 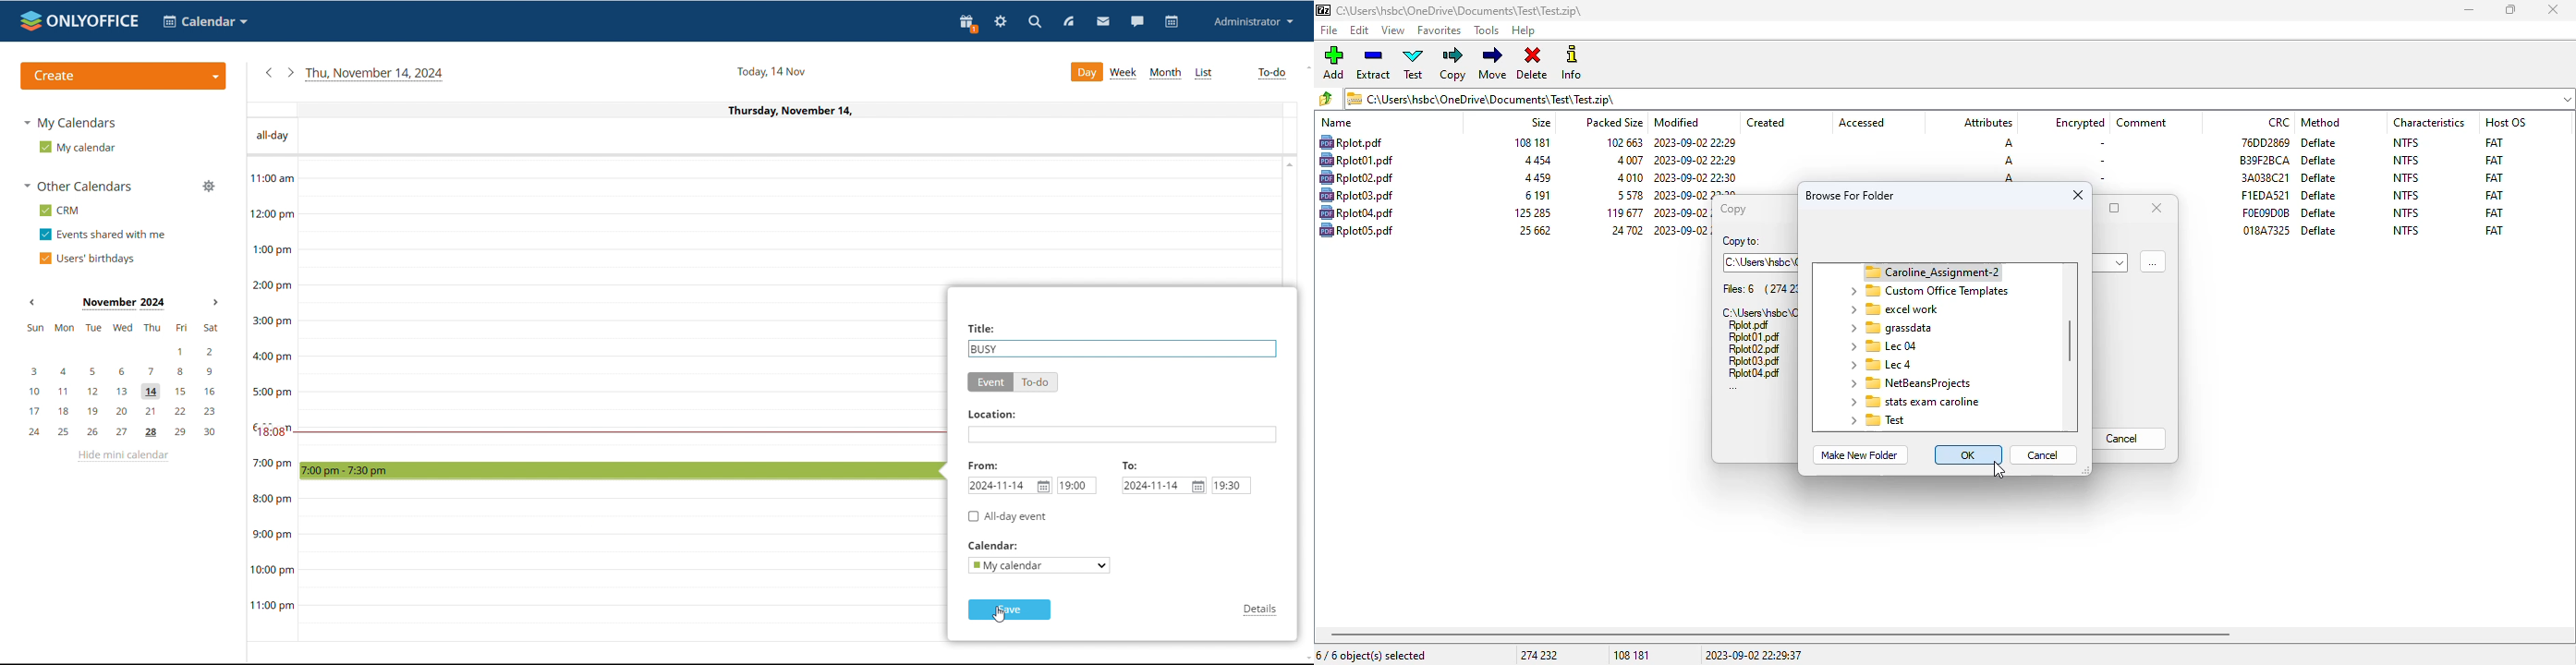 What do you see at coordinates (1622, 212) in the screenshot?
I see `packed size` at bounding box center [1622, 212].